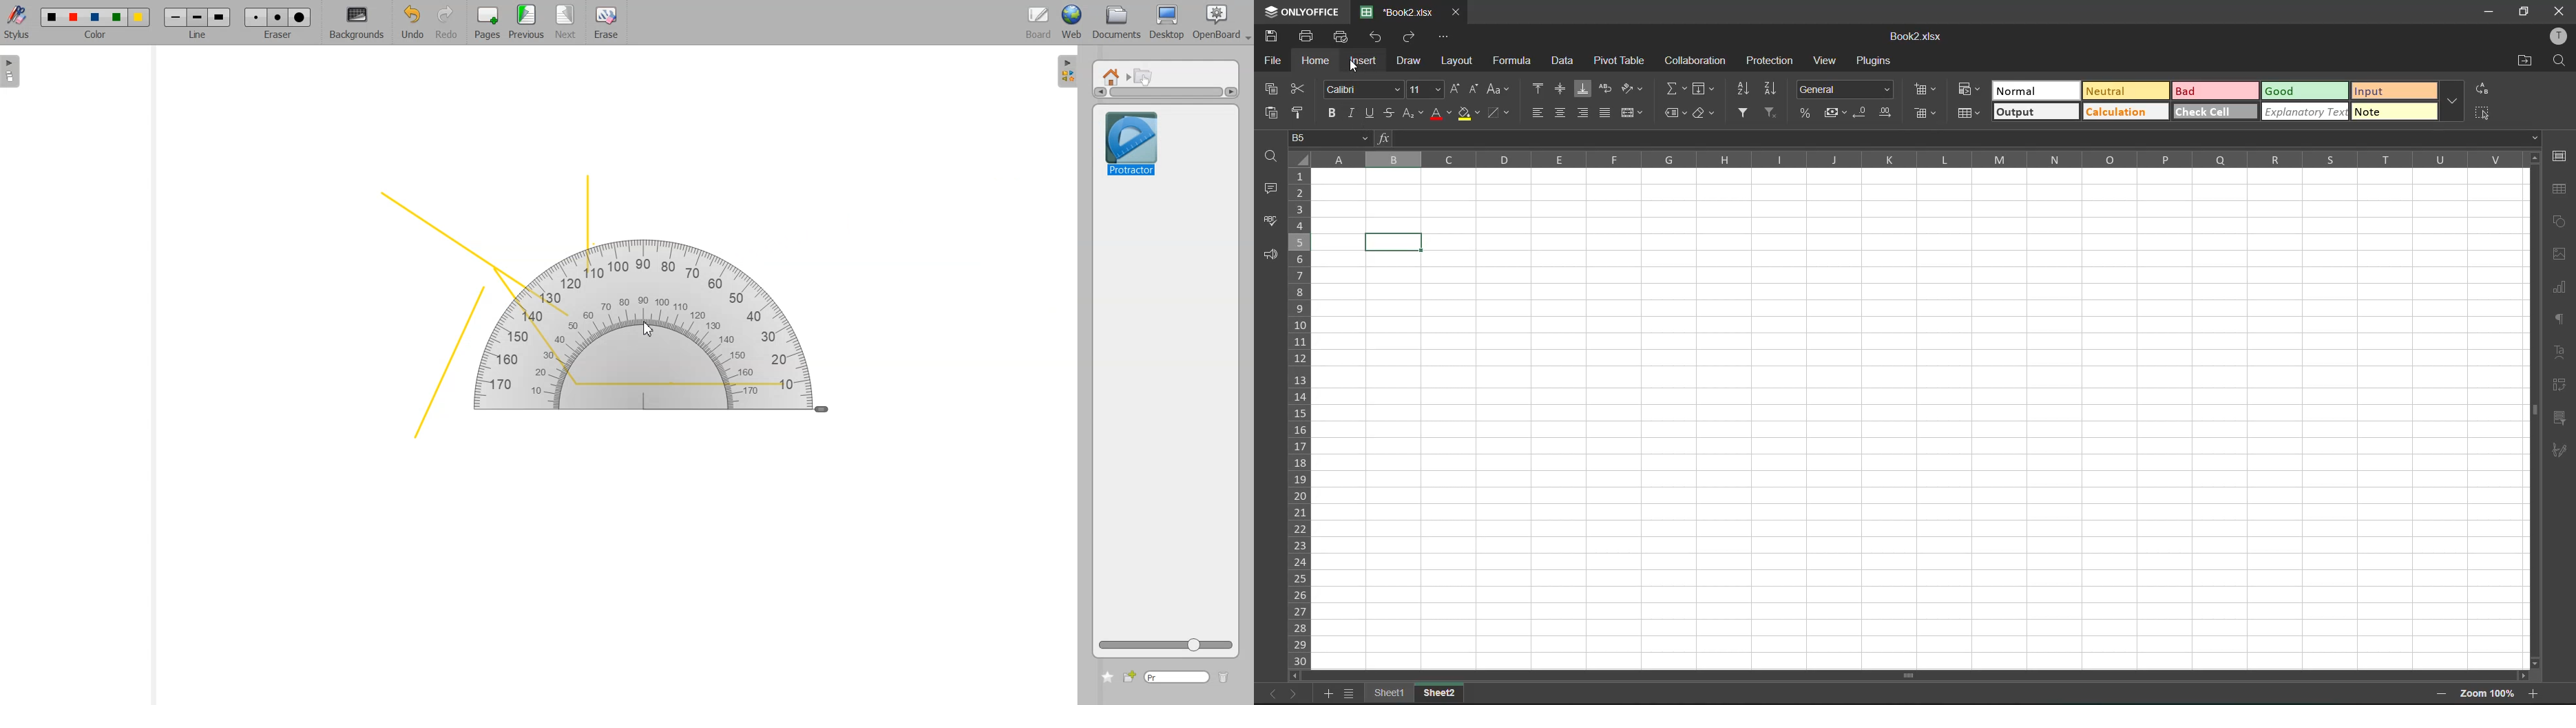 Image resolution: width=2576 pixels, height=728 pixels. Describe the element at coordinates (2213, 90) in the screenshot. I see `bad` at that location.